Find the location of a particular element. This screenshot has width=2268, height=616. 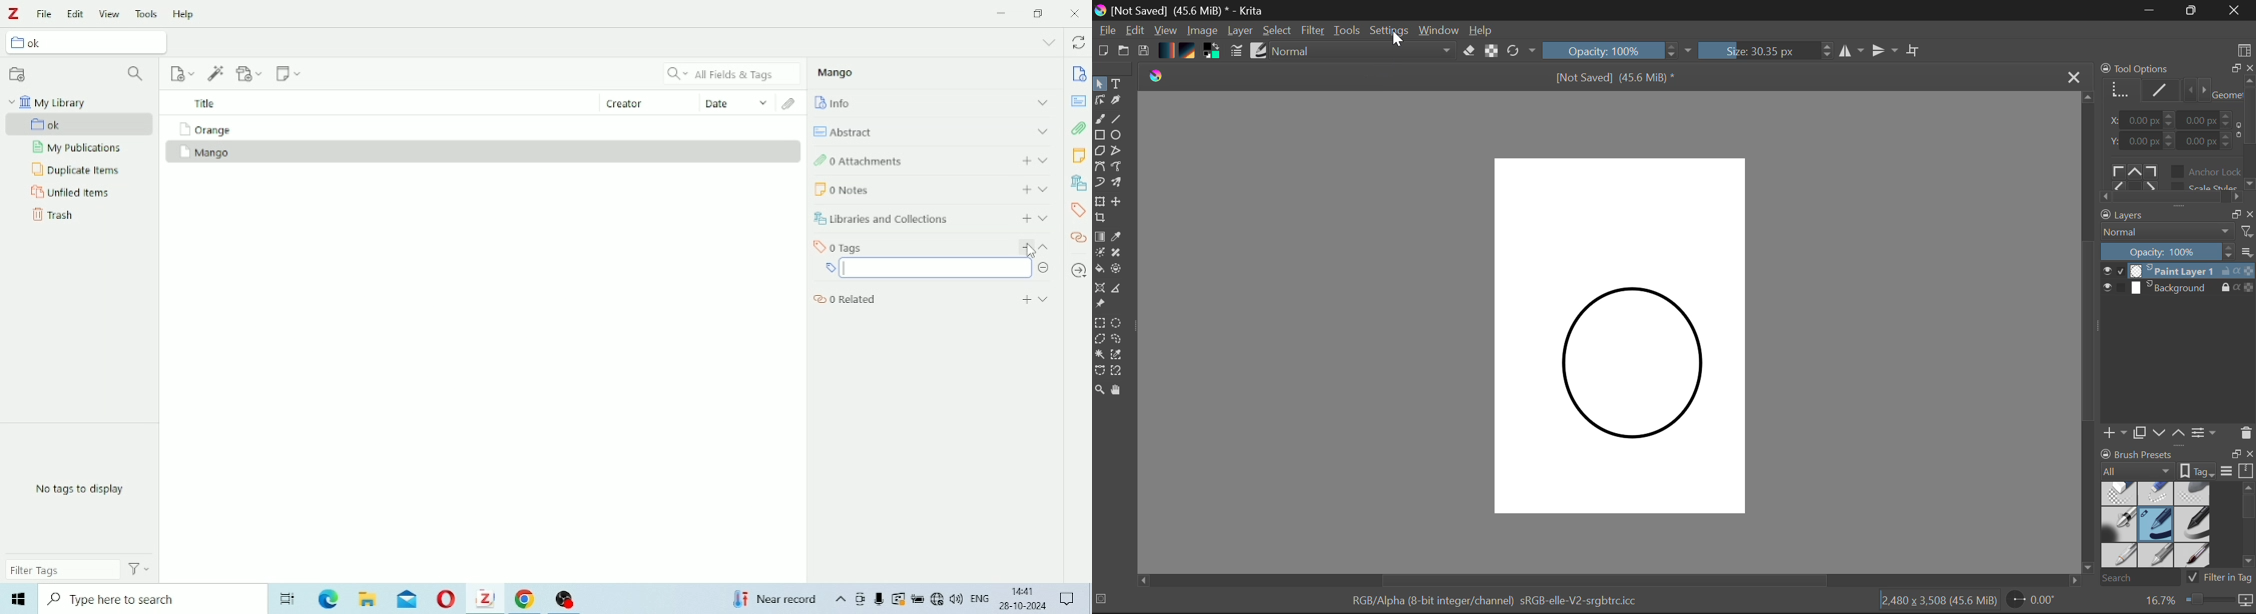

Notes is located at coordinates (932, 189).